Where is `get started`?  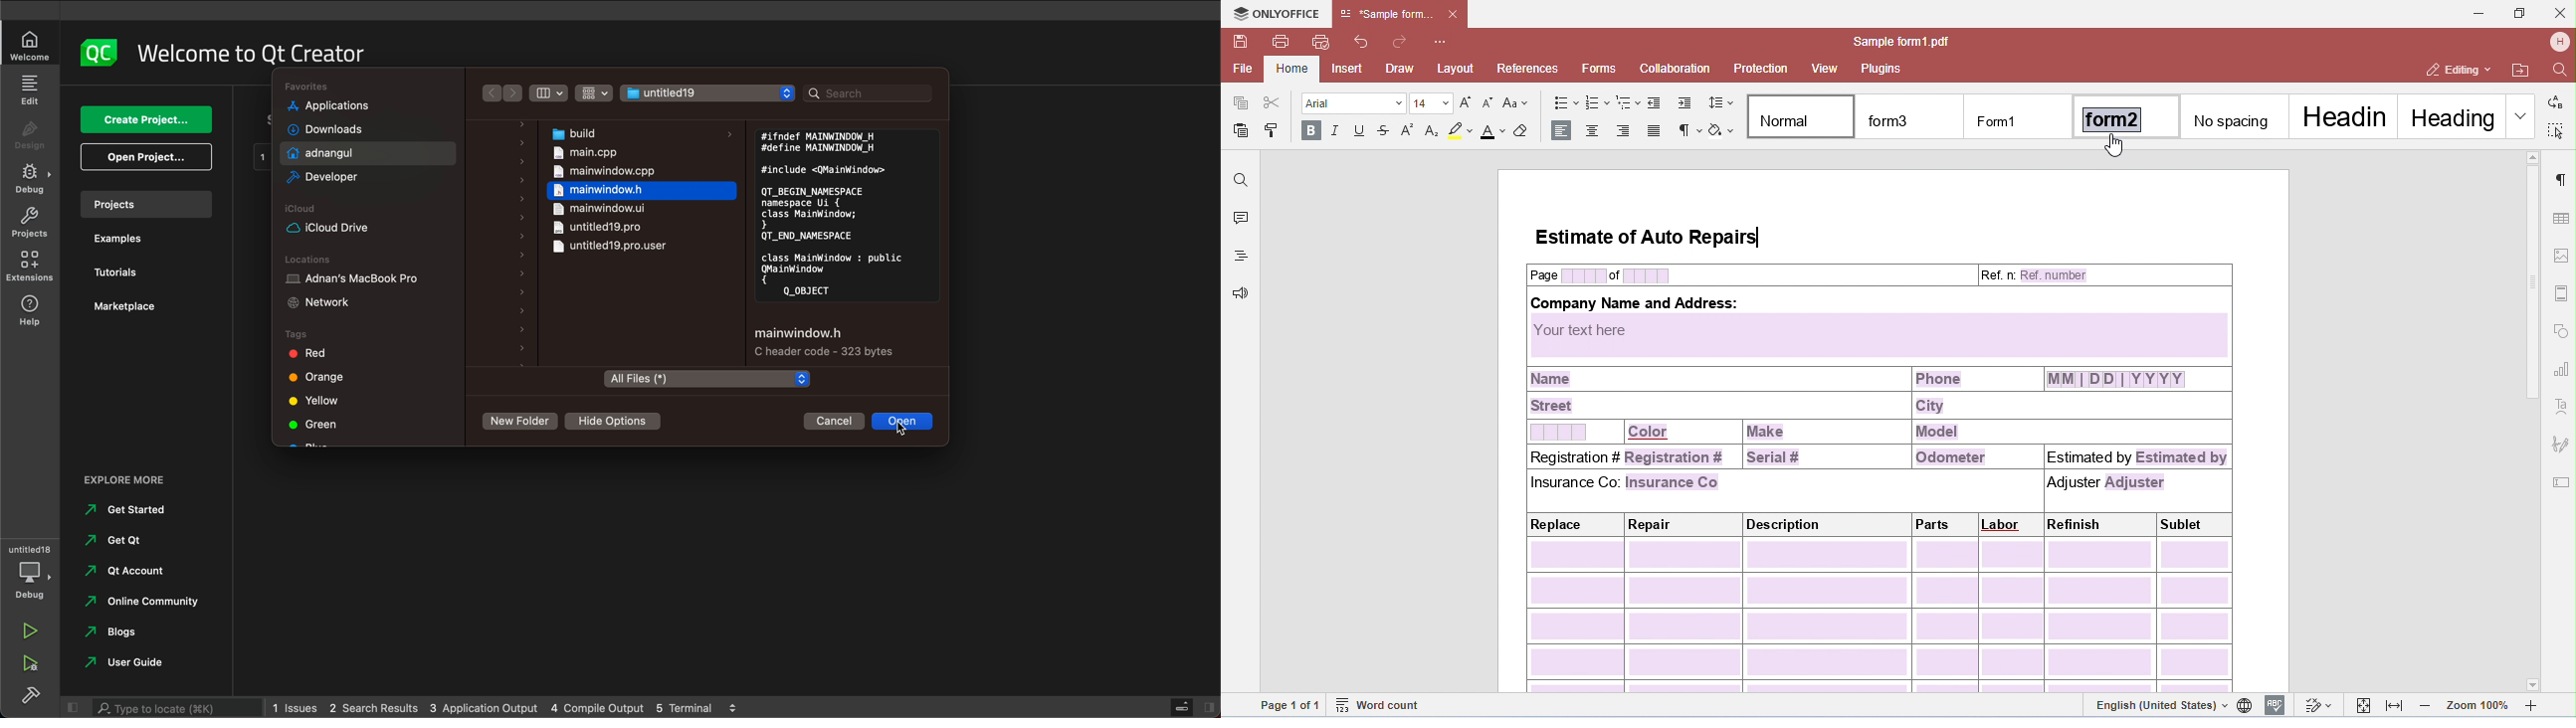 get started is located at coordinates (138, 510).